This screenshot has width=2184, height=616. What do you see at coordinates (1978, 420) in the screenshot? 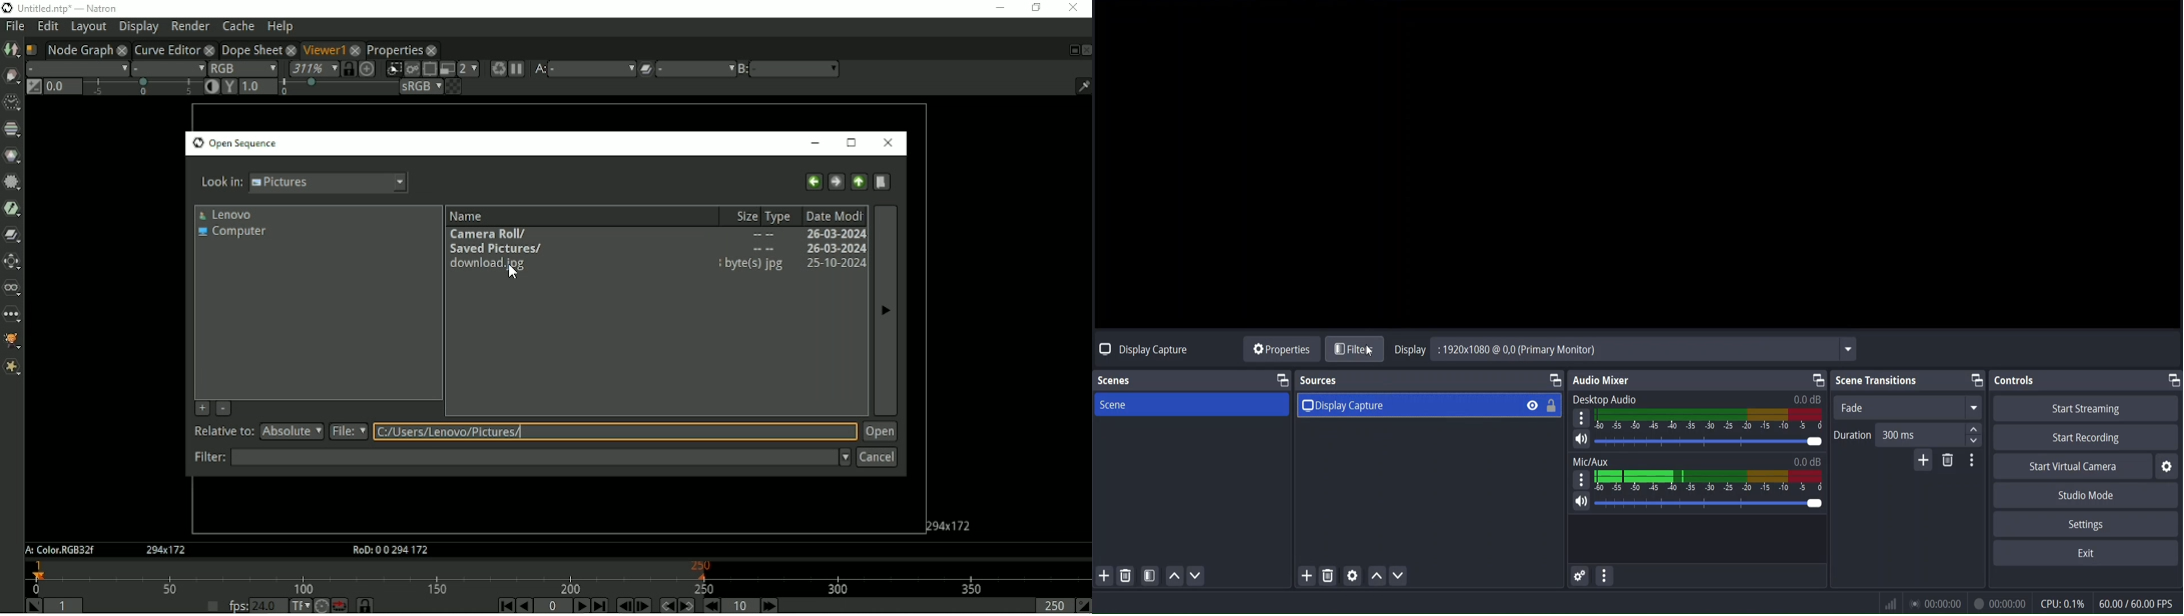
I see `up/down button` at bounding box center [1978, 420].